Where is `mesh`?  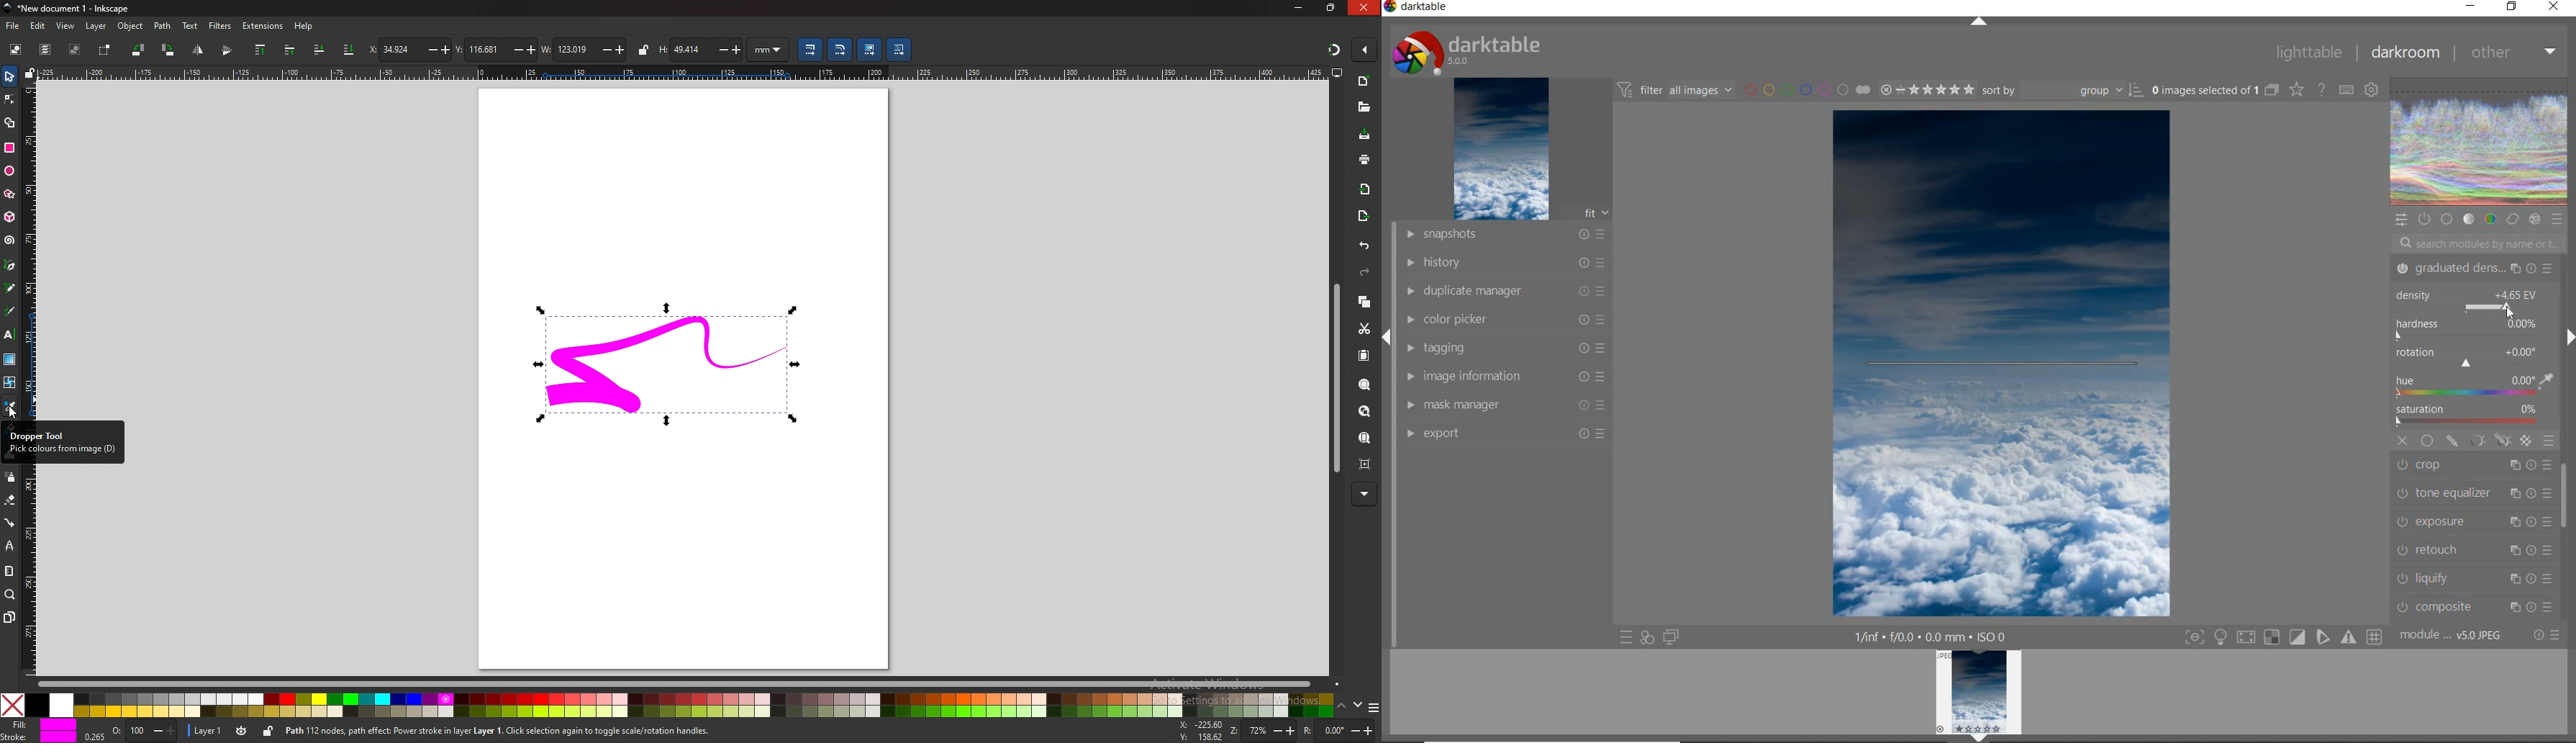
mesh is located at coordinates (10, 382).